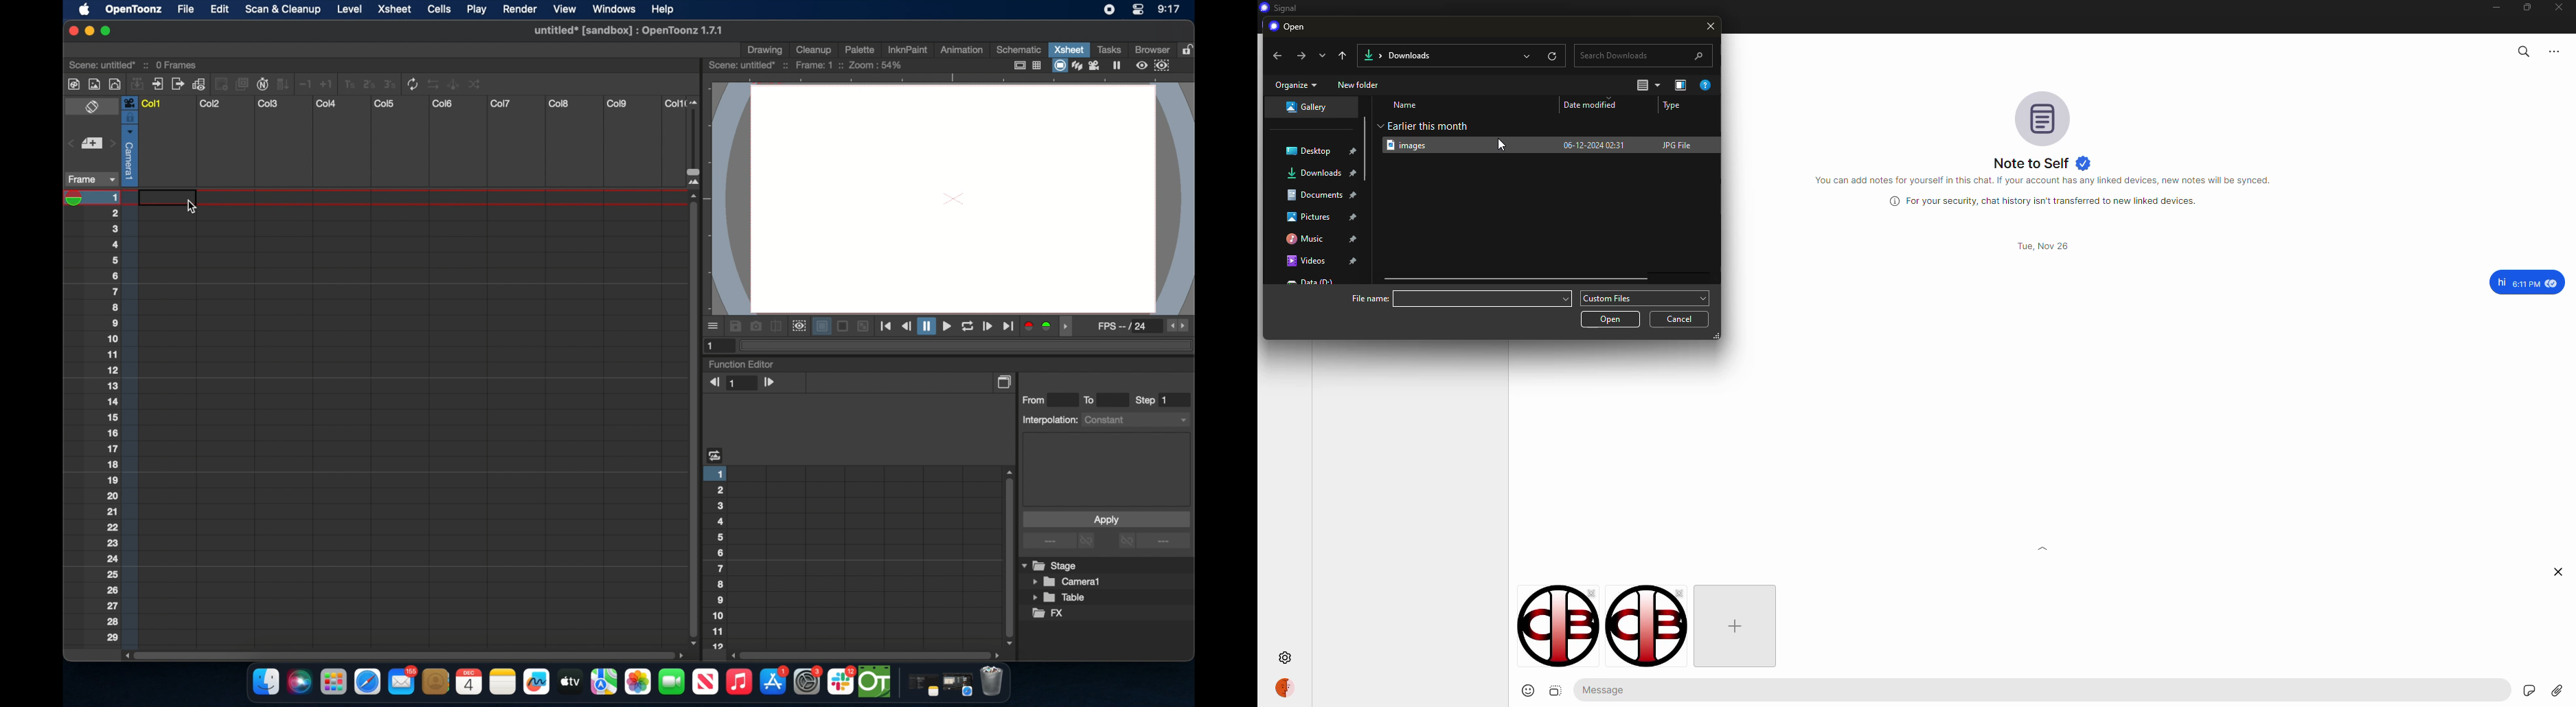 Image resolution: width=2576 pixels, height=728 pixels. What do you see at coordinates (282, 10) in the screenshot?
I see `scan & clean up` at bounding box center [282, 10].